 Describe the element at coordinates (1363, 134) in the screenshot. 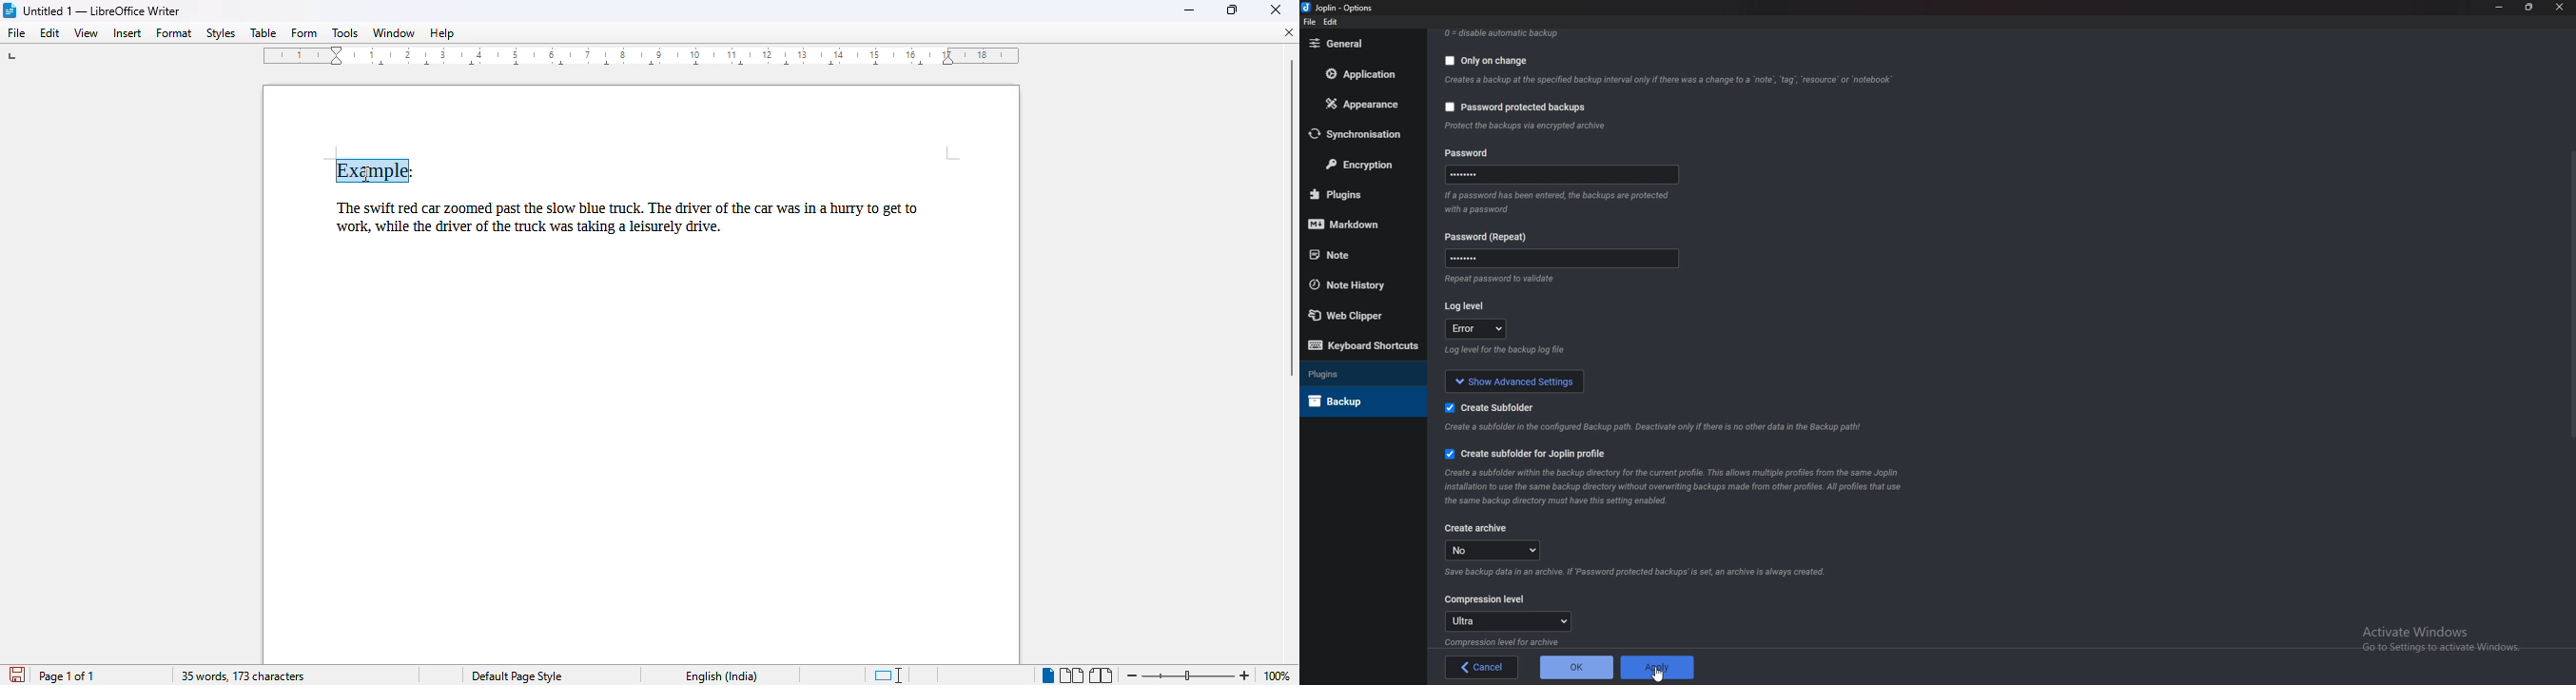

I see `Synchronization` at that location.